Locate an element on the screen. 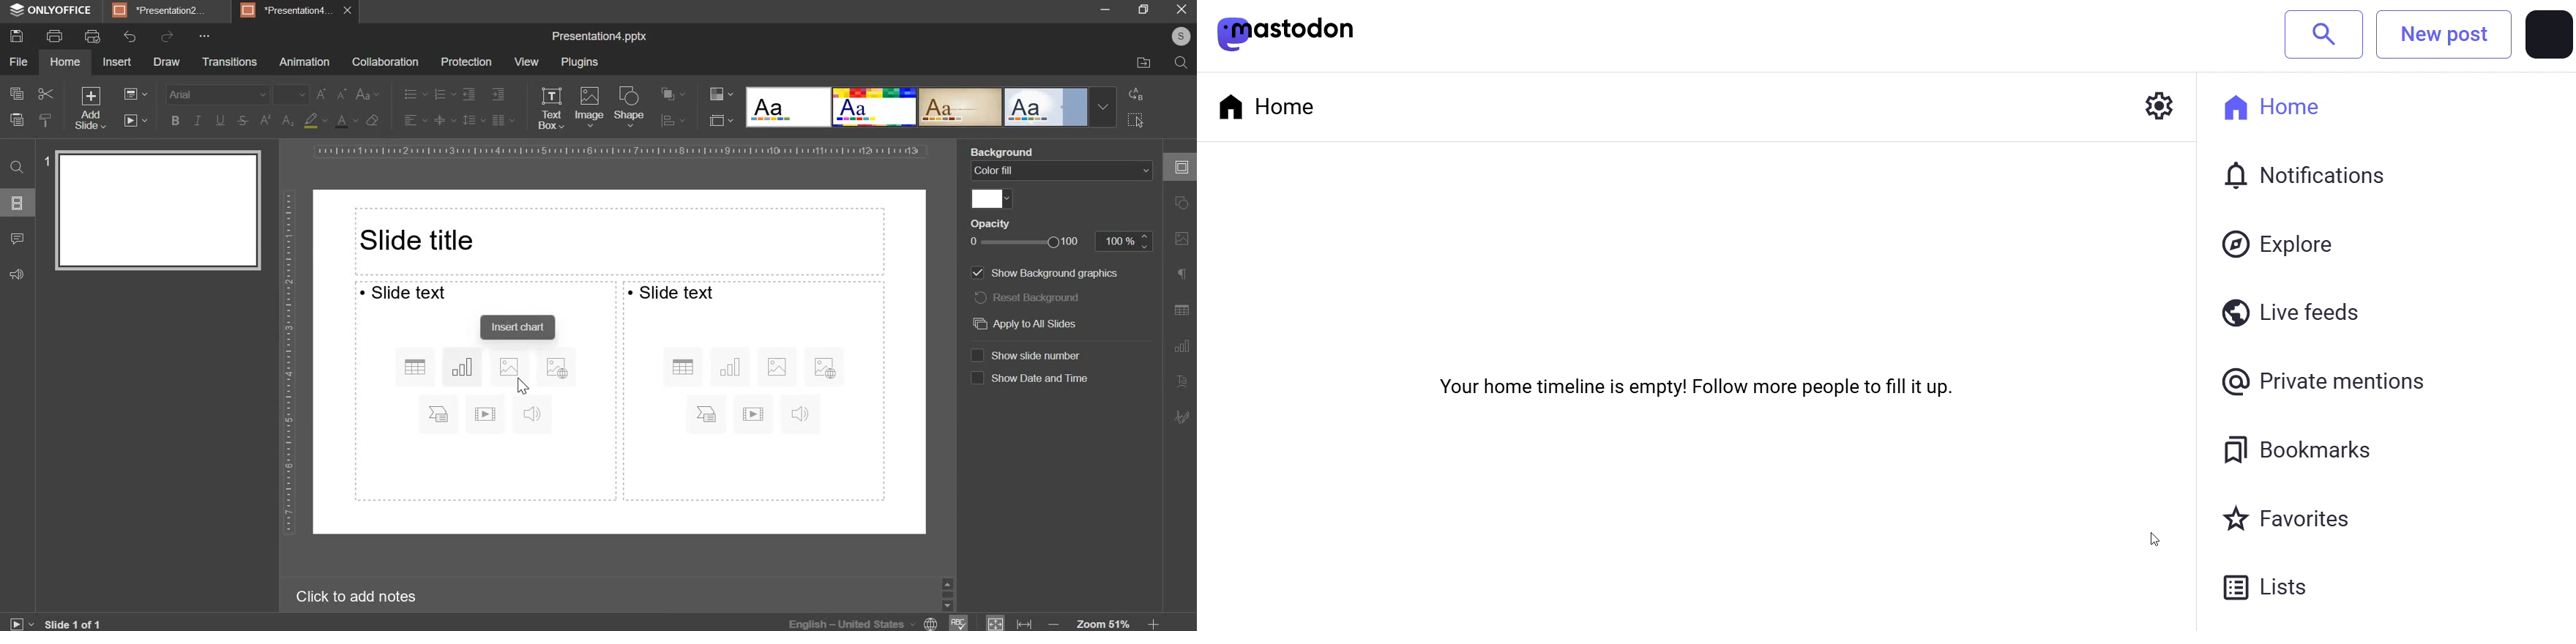 The image size is (2576, 644). text is located at coordinates (671, 292).